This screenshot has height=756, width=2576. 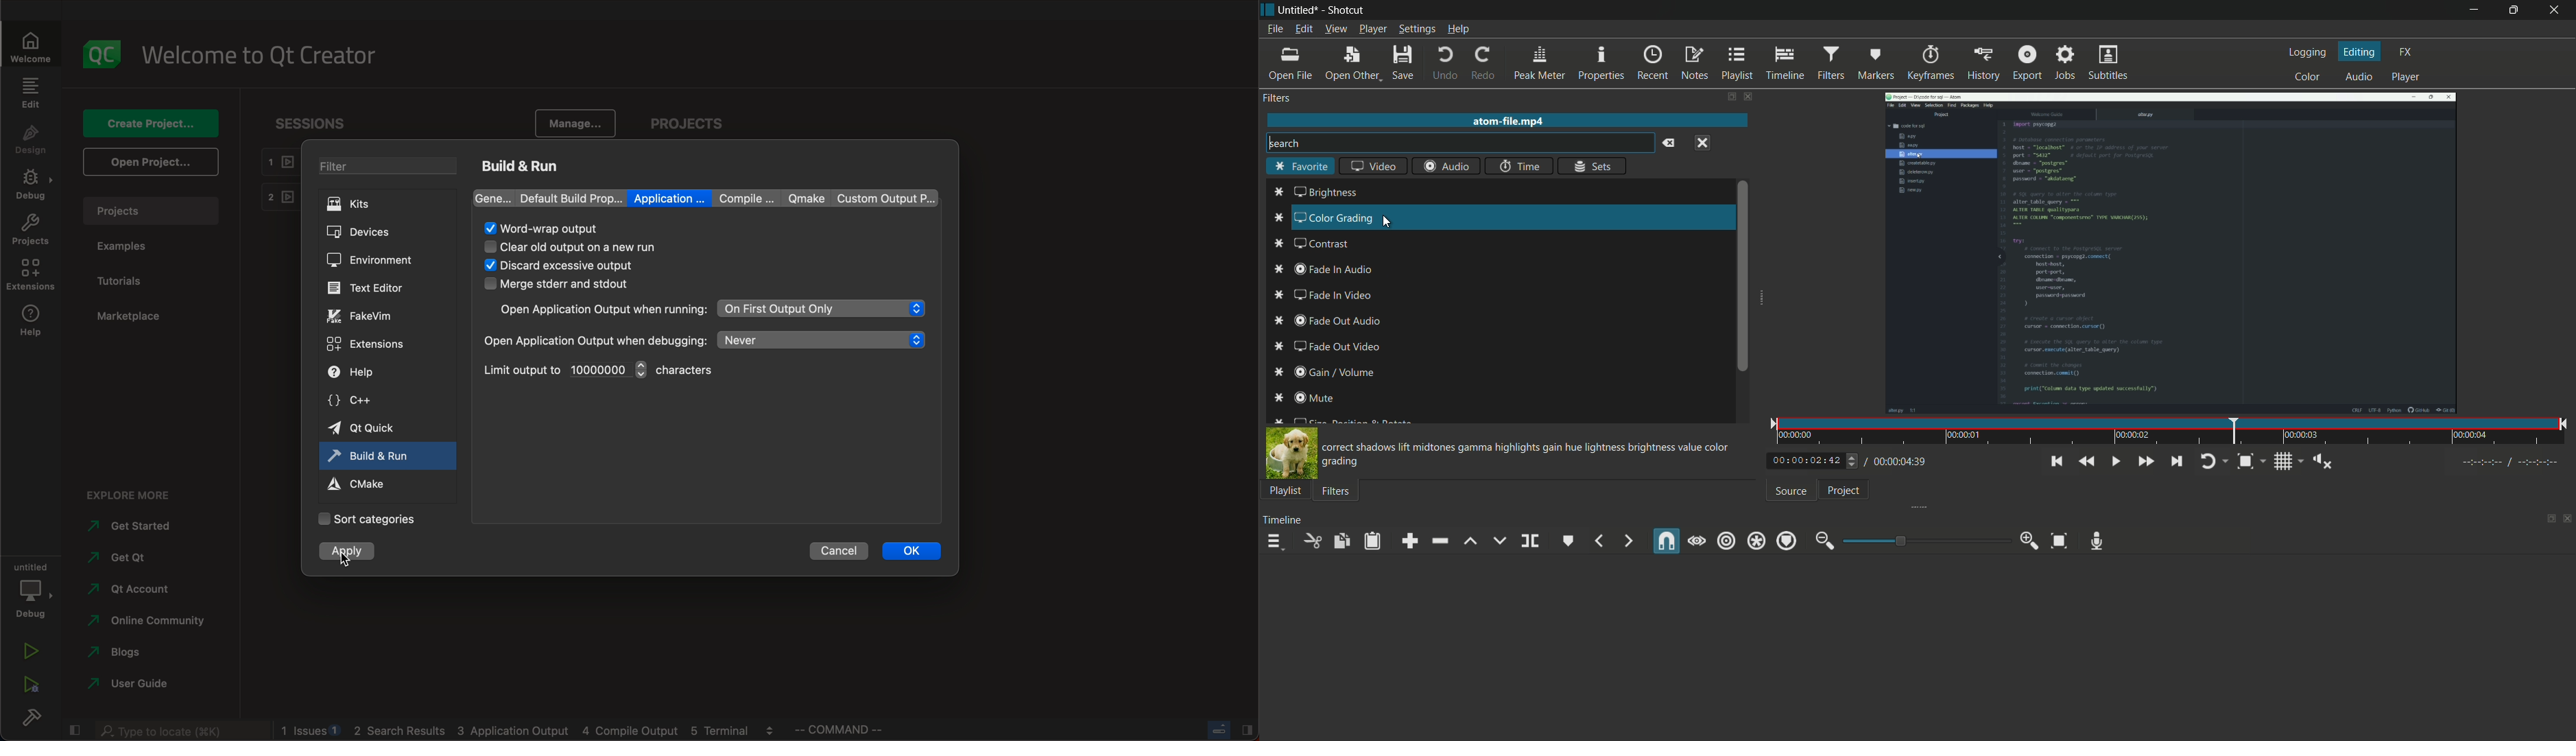 What do you see at coordinates (2512, 10) in the screenshot?
I see `maximize` at bounding box center [2512, 10].